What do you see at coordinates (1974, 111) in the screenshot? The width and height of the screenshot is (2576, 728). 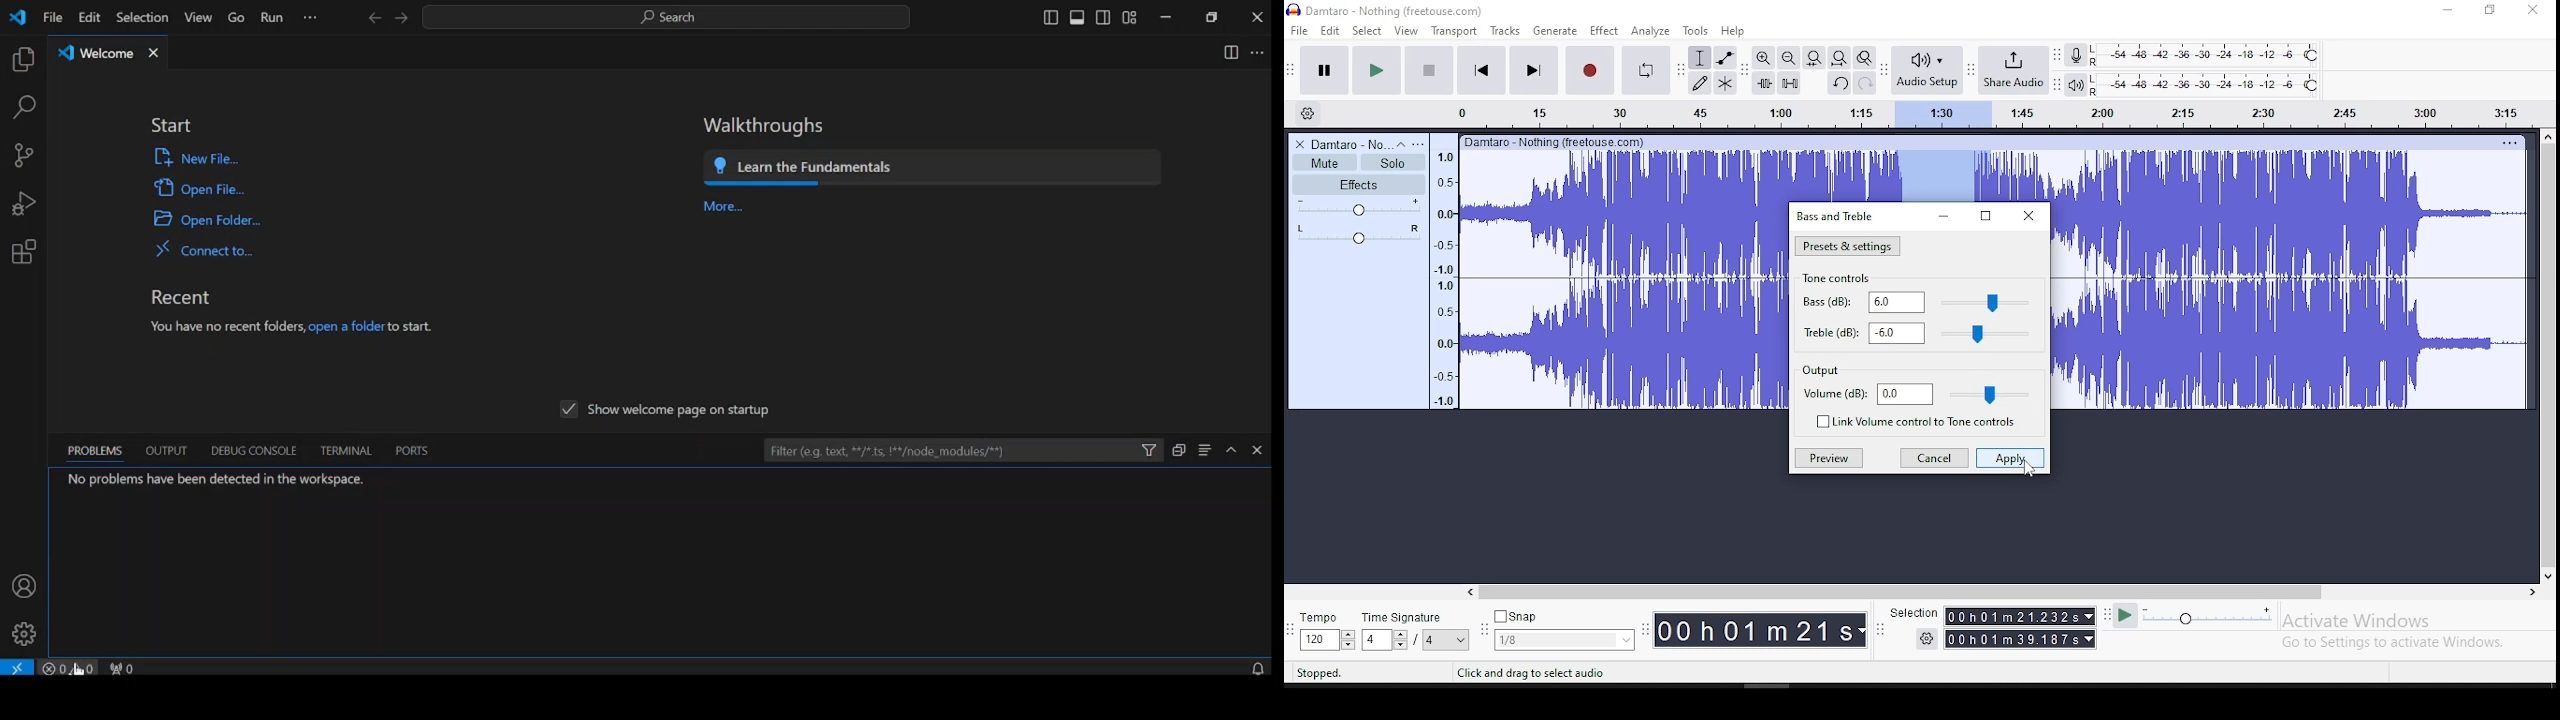 I see `Audio bar` at bounding box center [1974, 111].